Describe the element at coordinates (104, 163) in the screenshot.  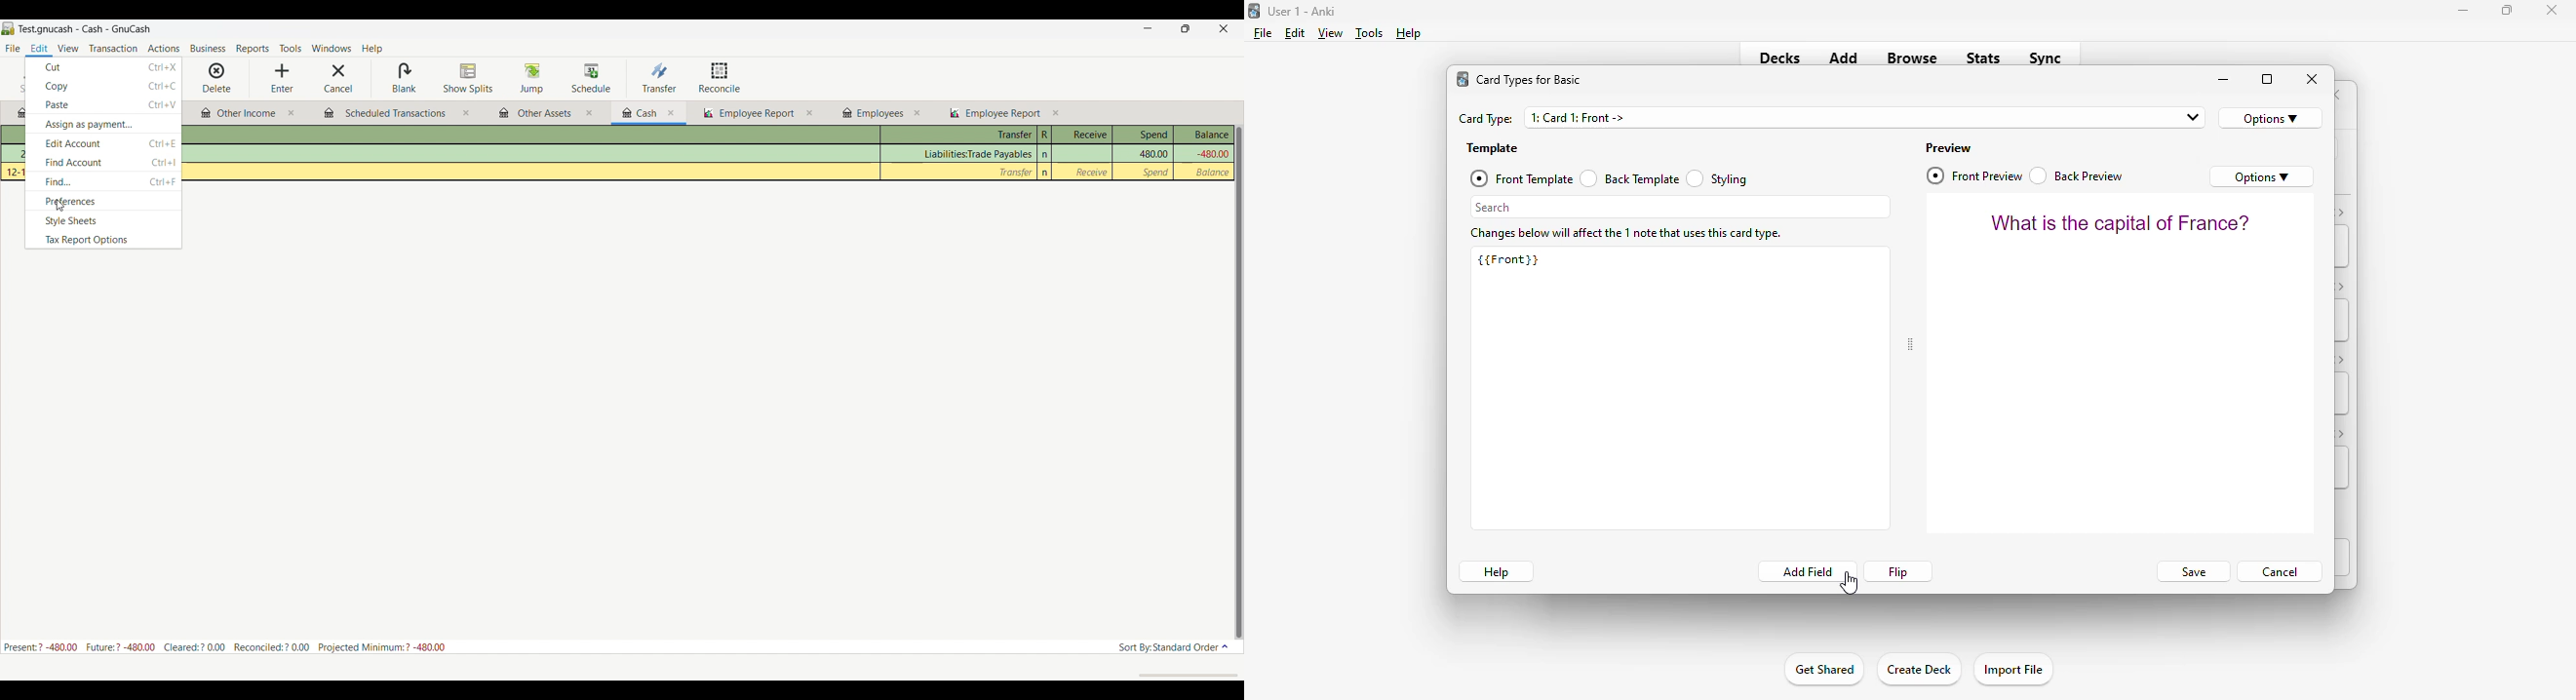
I see `Find account` at that location.